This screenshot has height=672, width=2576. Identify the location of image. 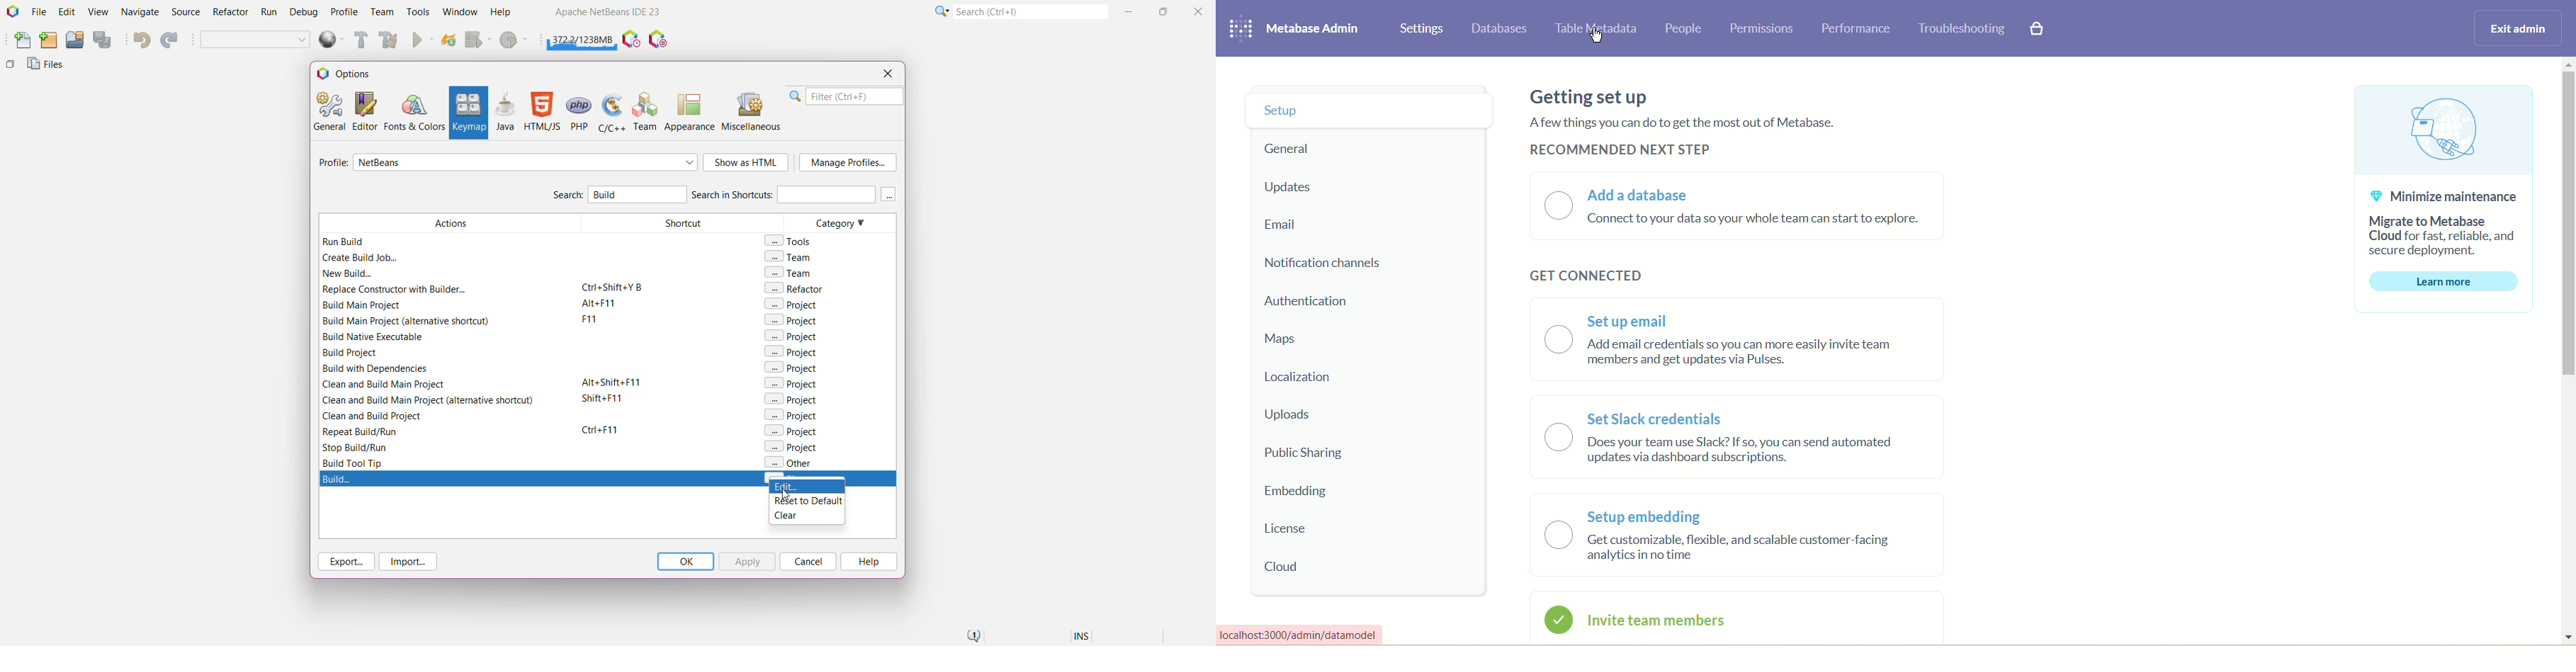
(2448, 130).